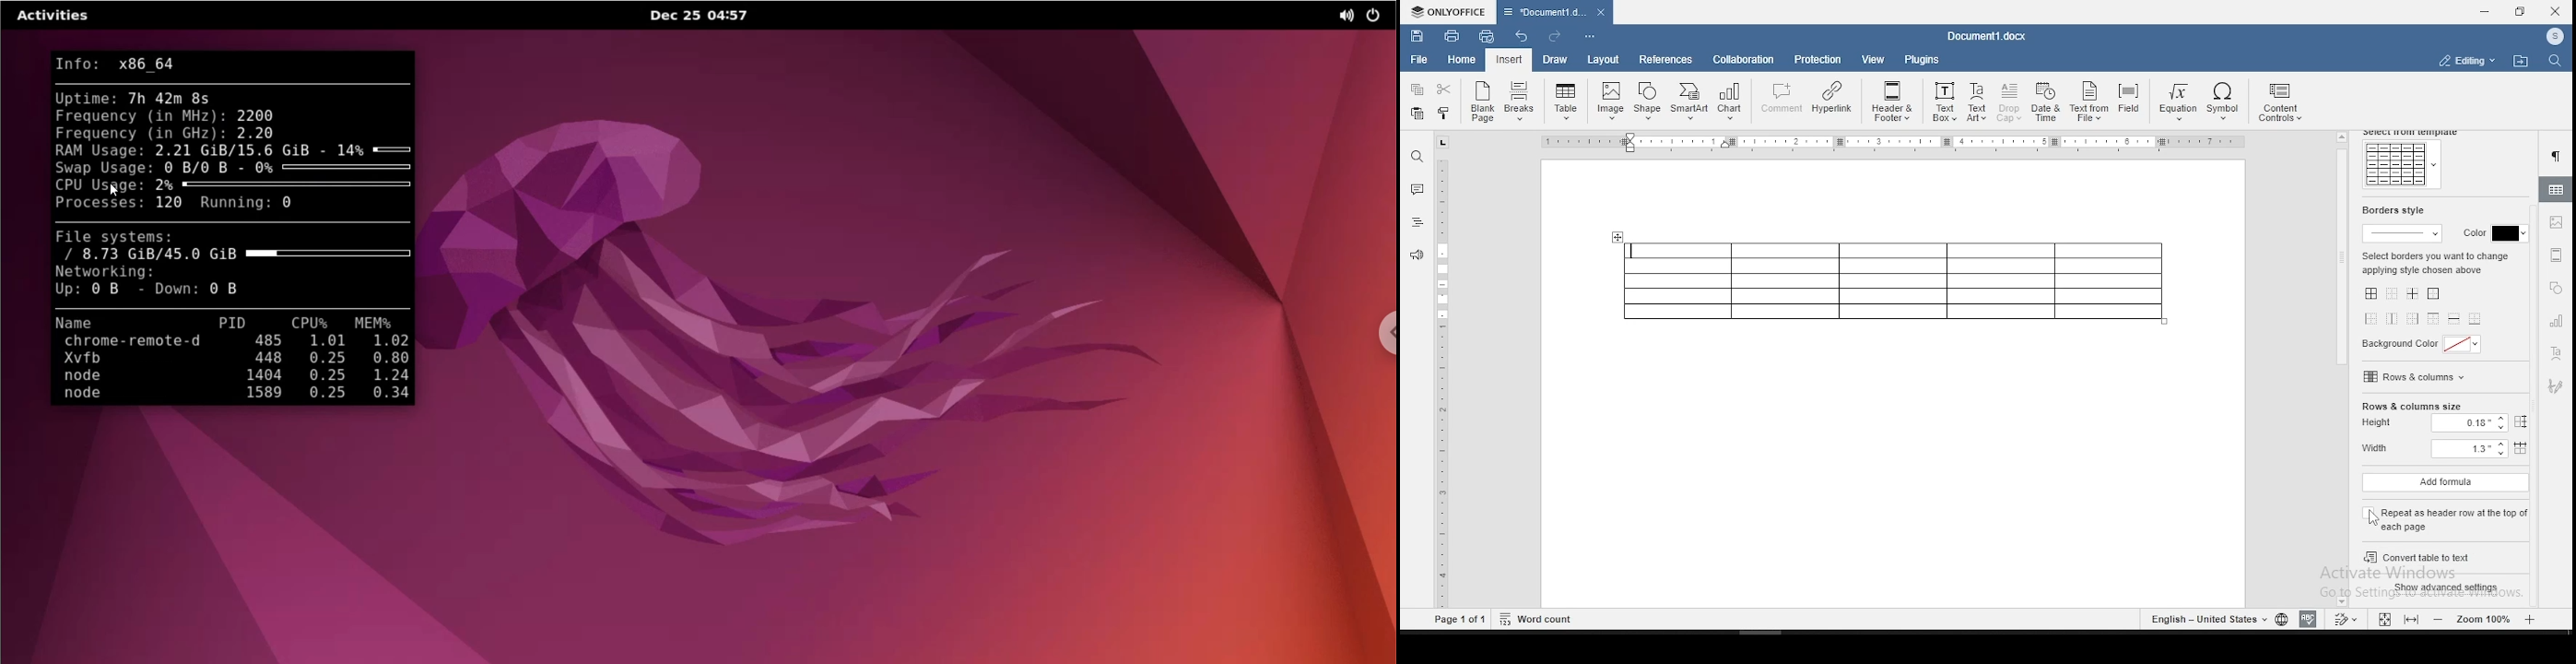  What do you see at coordinates (2449, 424) in the screenshot?
I see `height` at bounding box center [2449, 424].